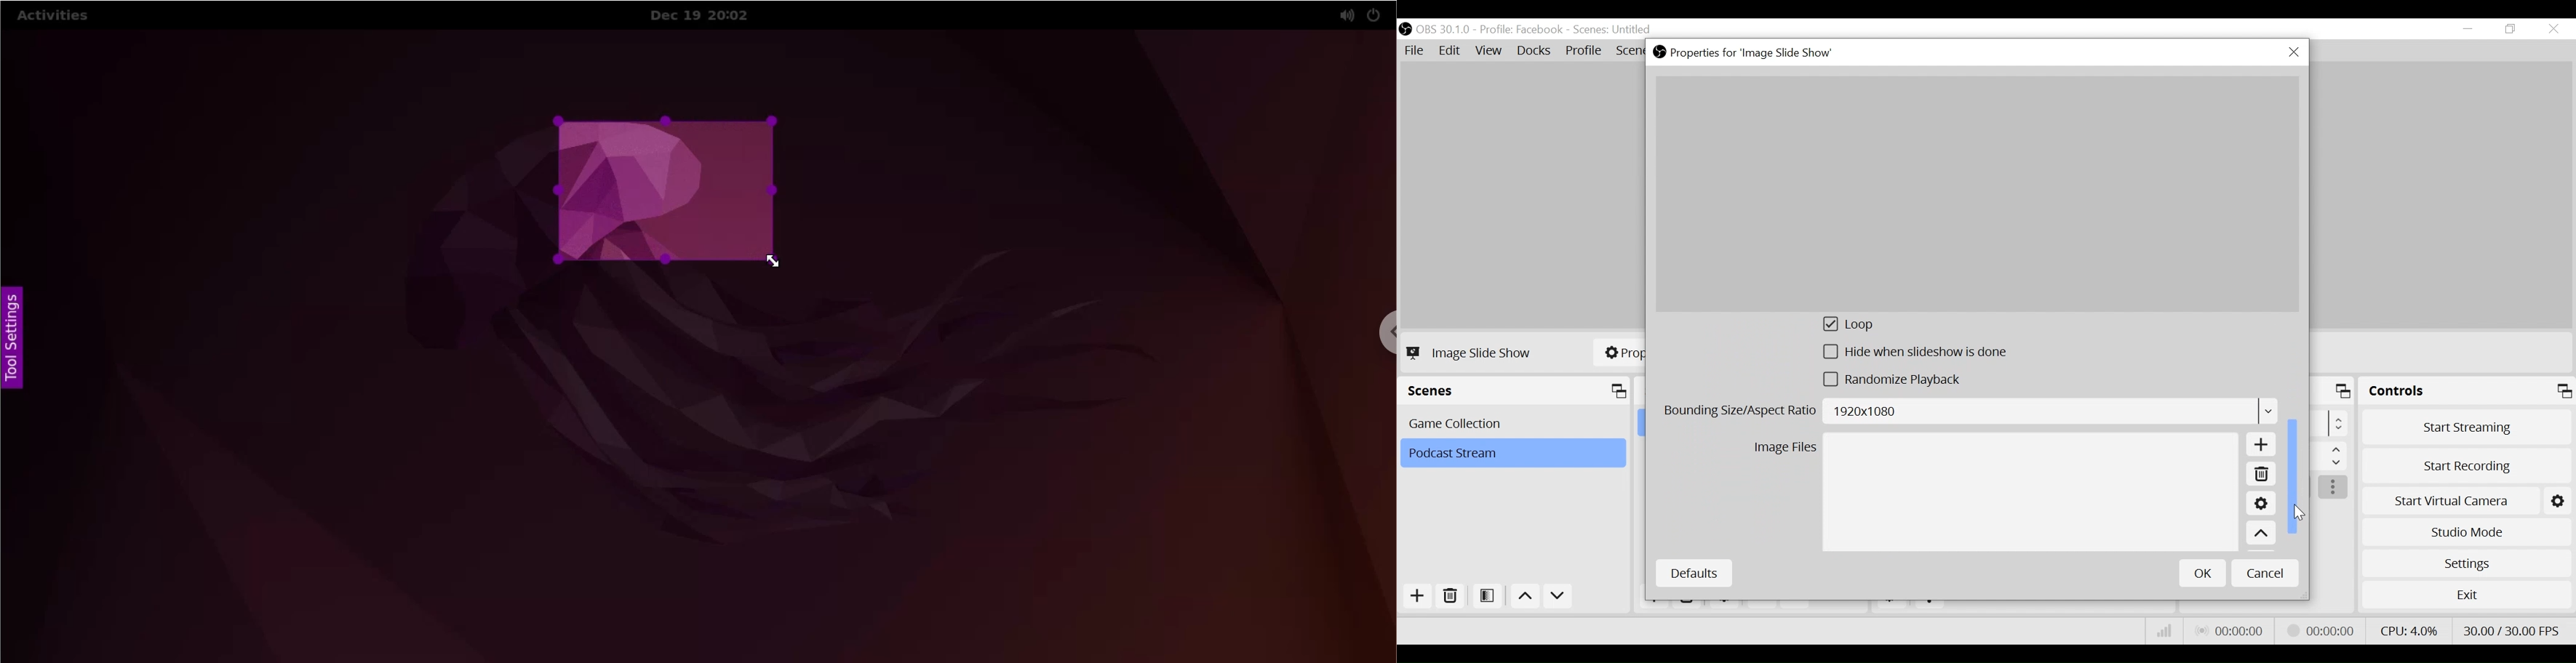  What do you see at coordinates (2471, 29) in the screenshot?
I see `minimize` at bounding box center [2471, 29].